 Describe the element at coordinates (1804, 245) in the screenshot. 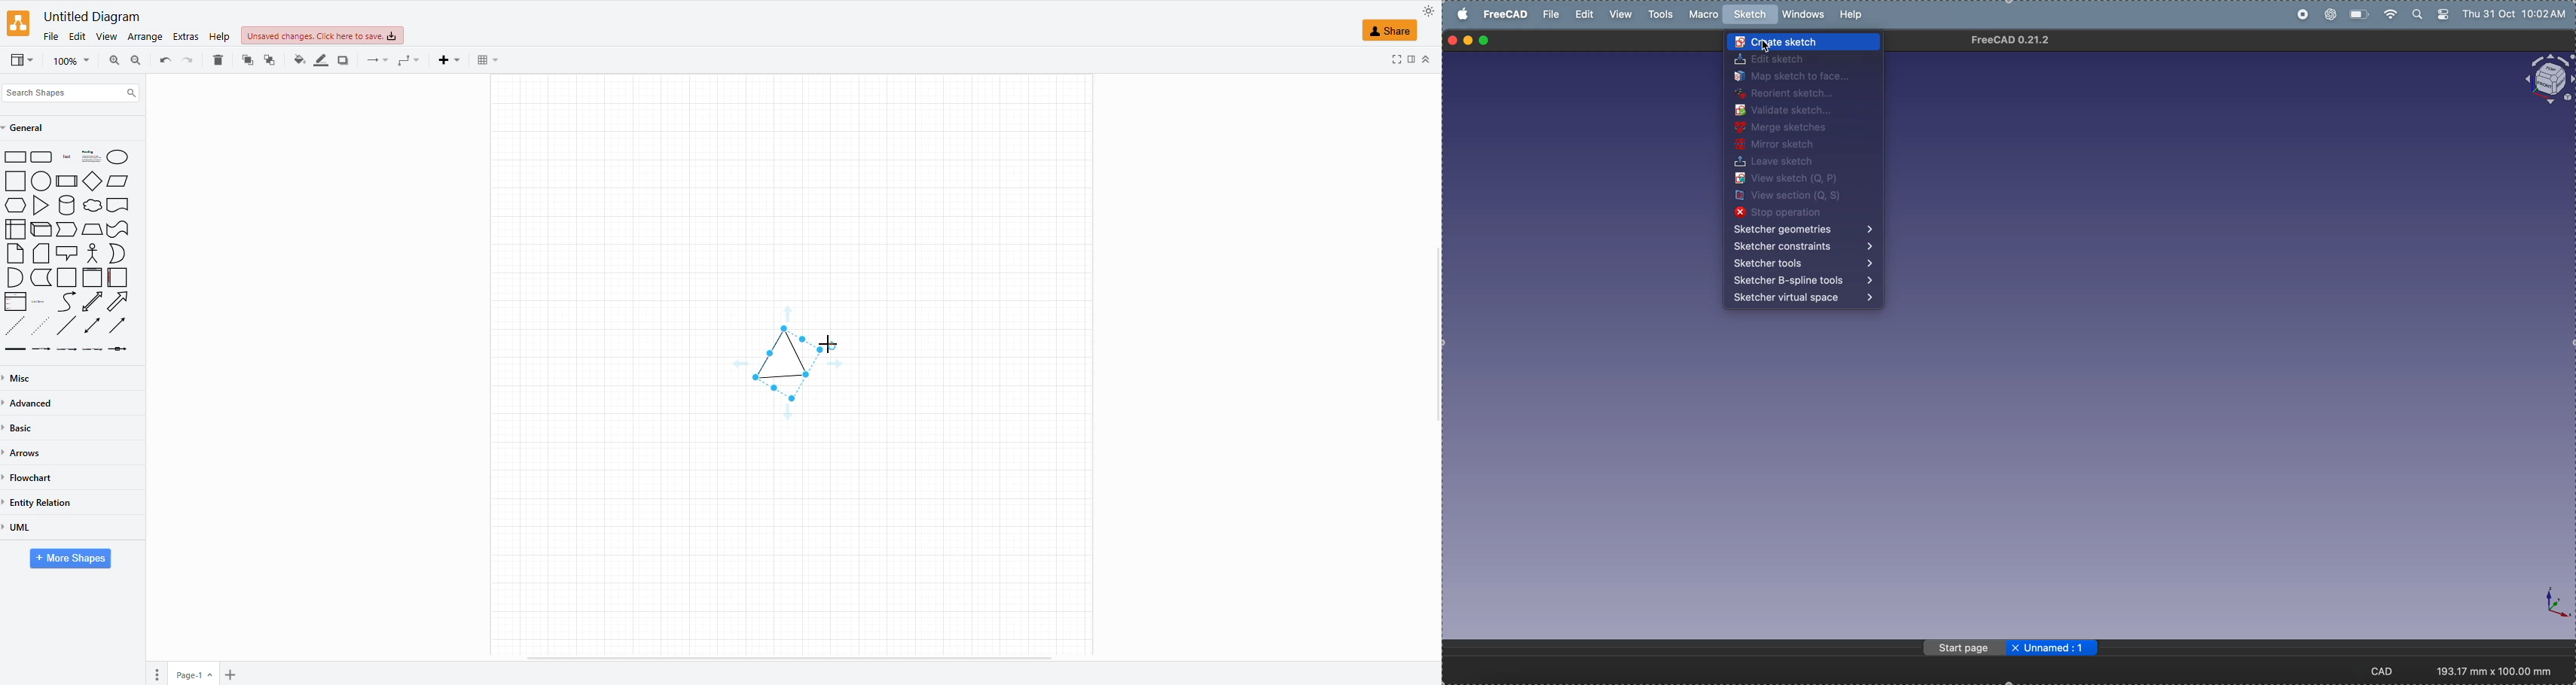

I see `sketcher constraints` at that location.